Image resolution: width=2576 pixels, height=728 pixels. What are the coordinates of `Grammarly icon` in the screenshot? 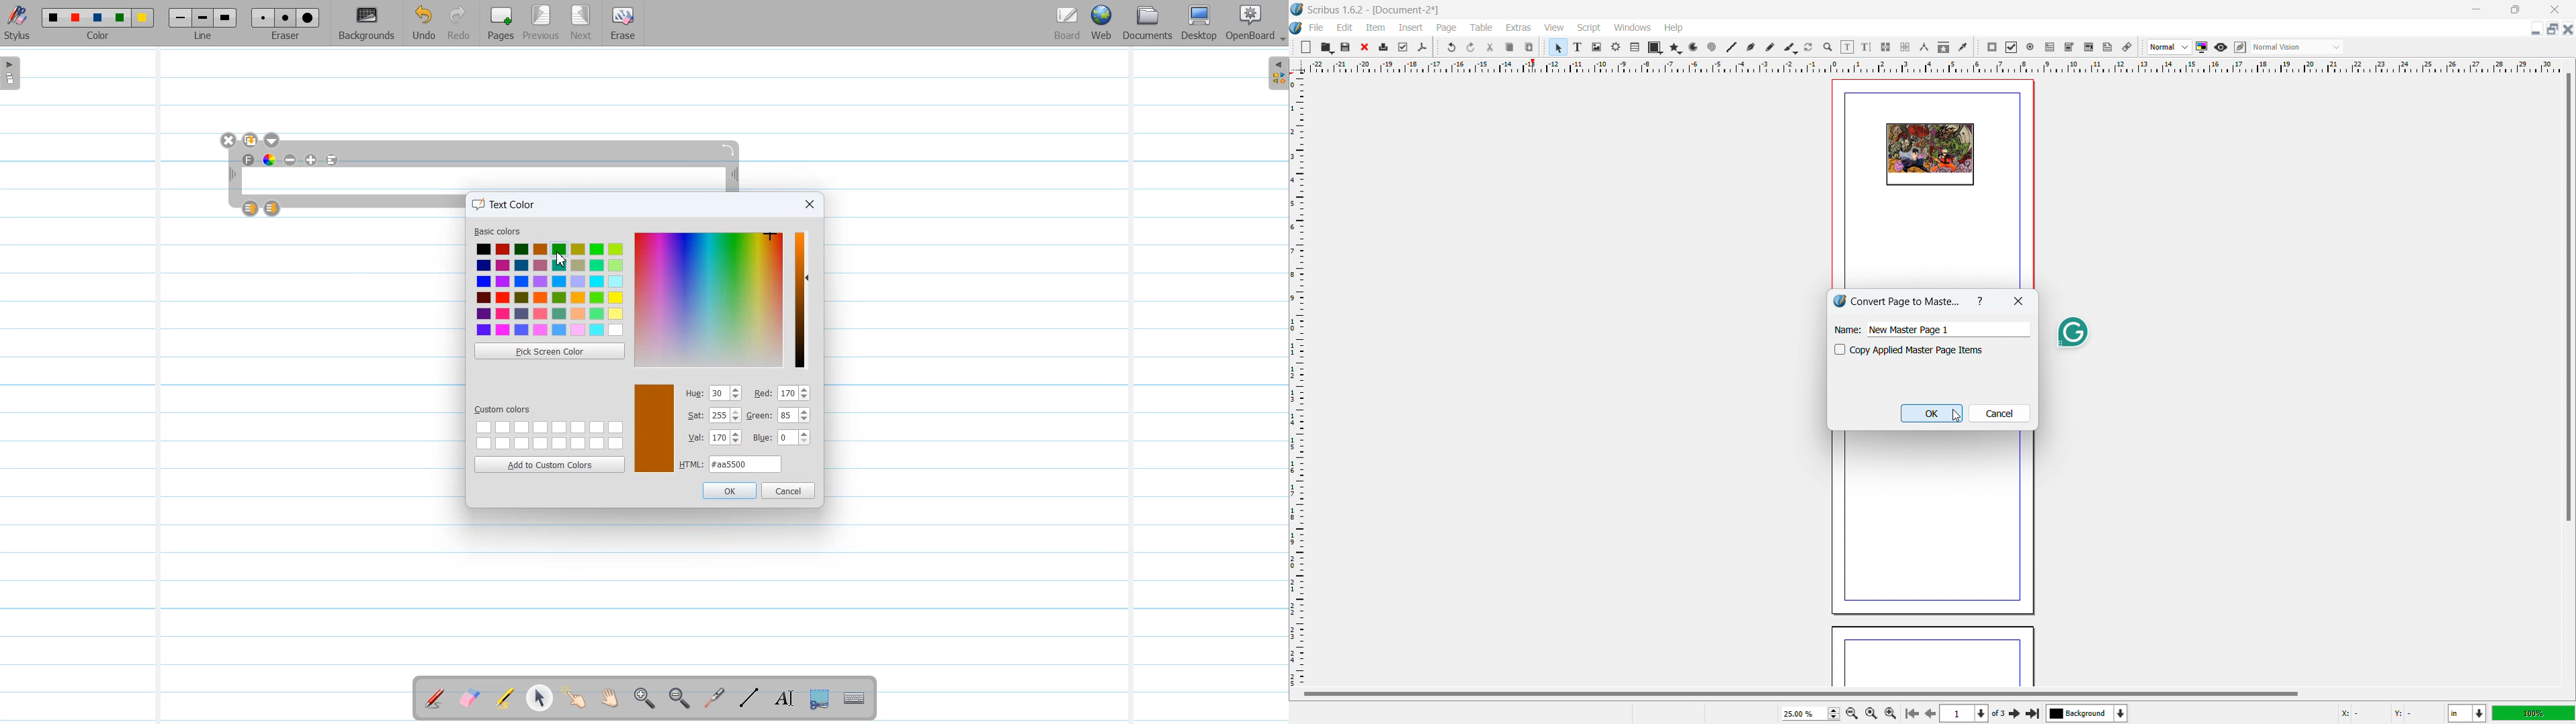 It's located at (2072, 333).